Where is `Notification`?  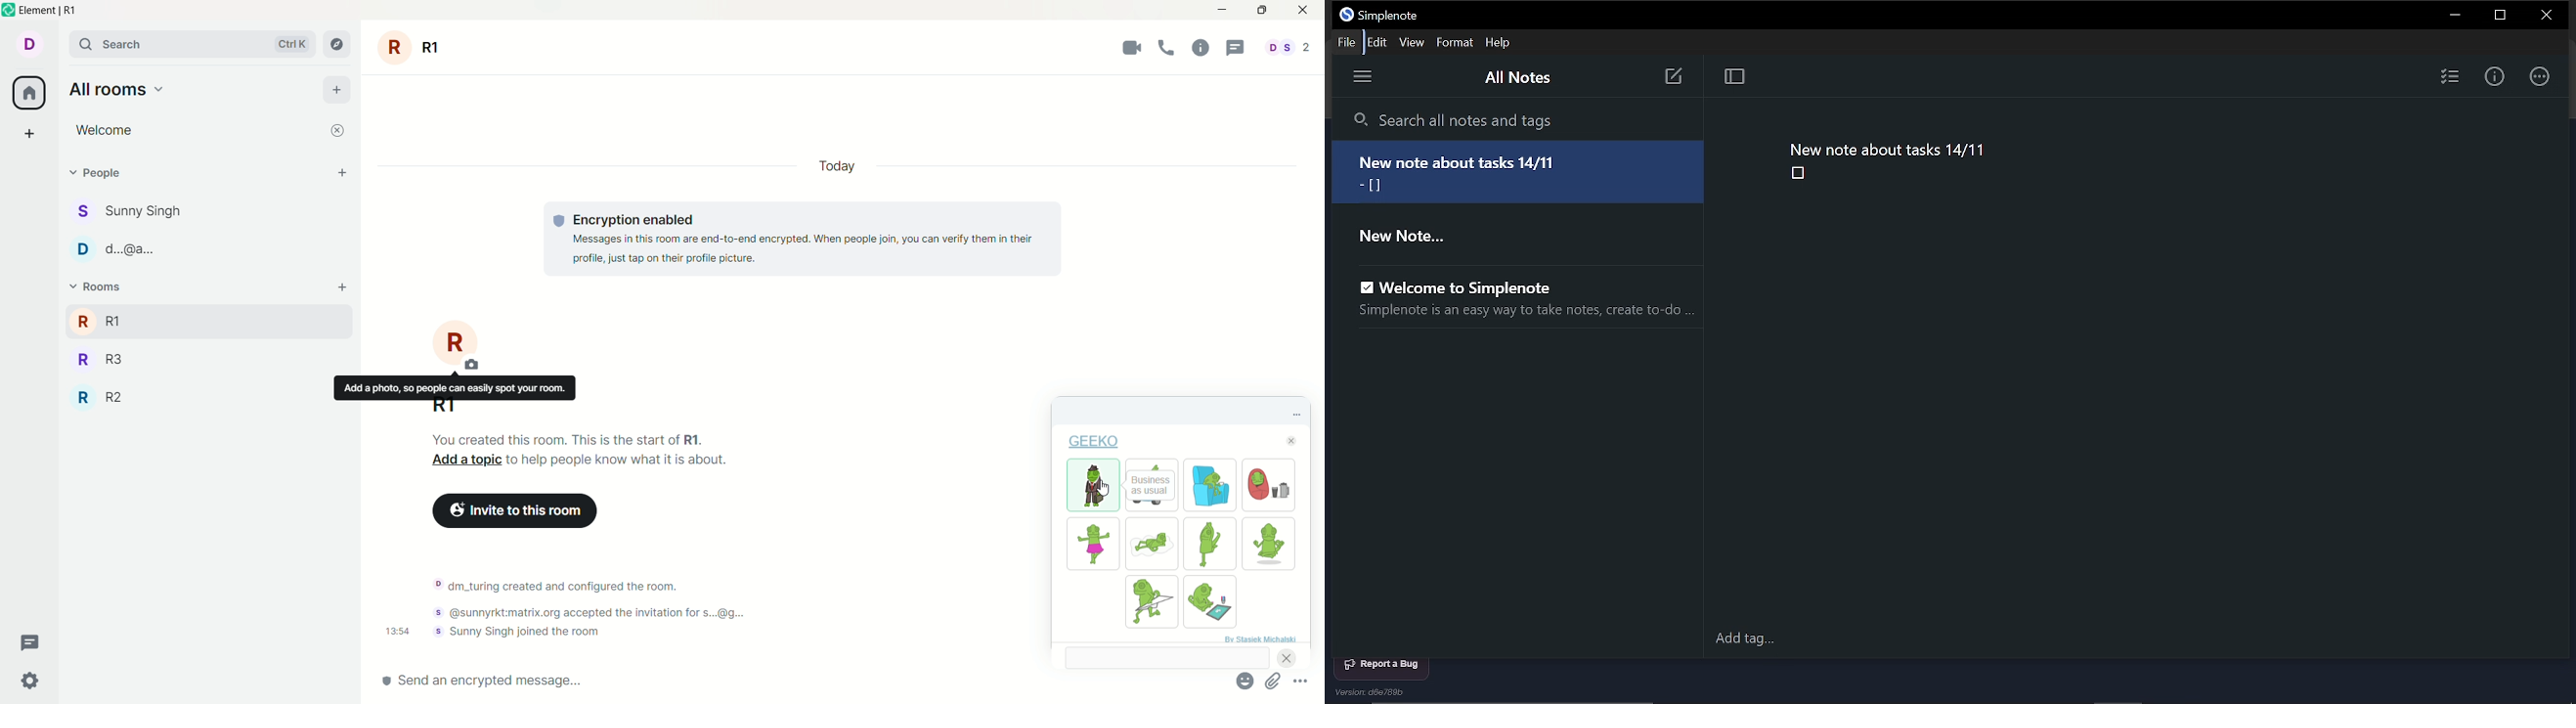
Notification is located at coordinates (516, 631).